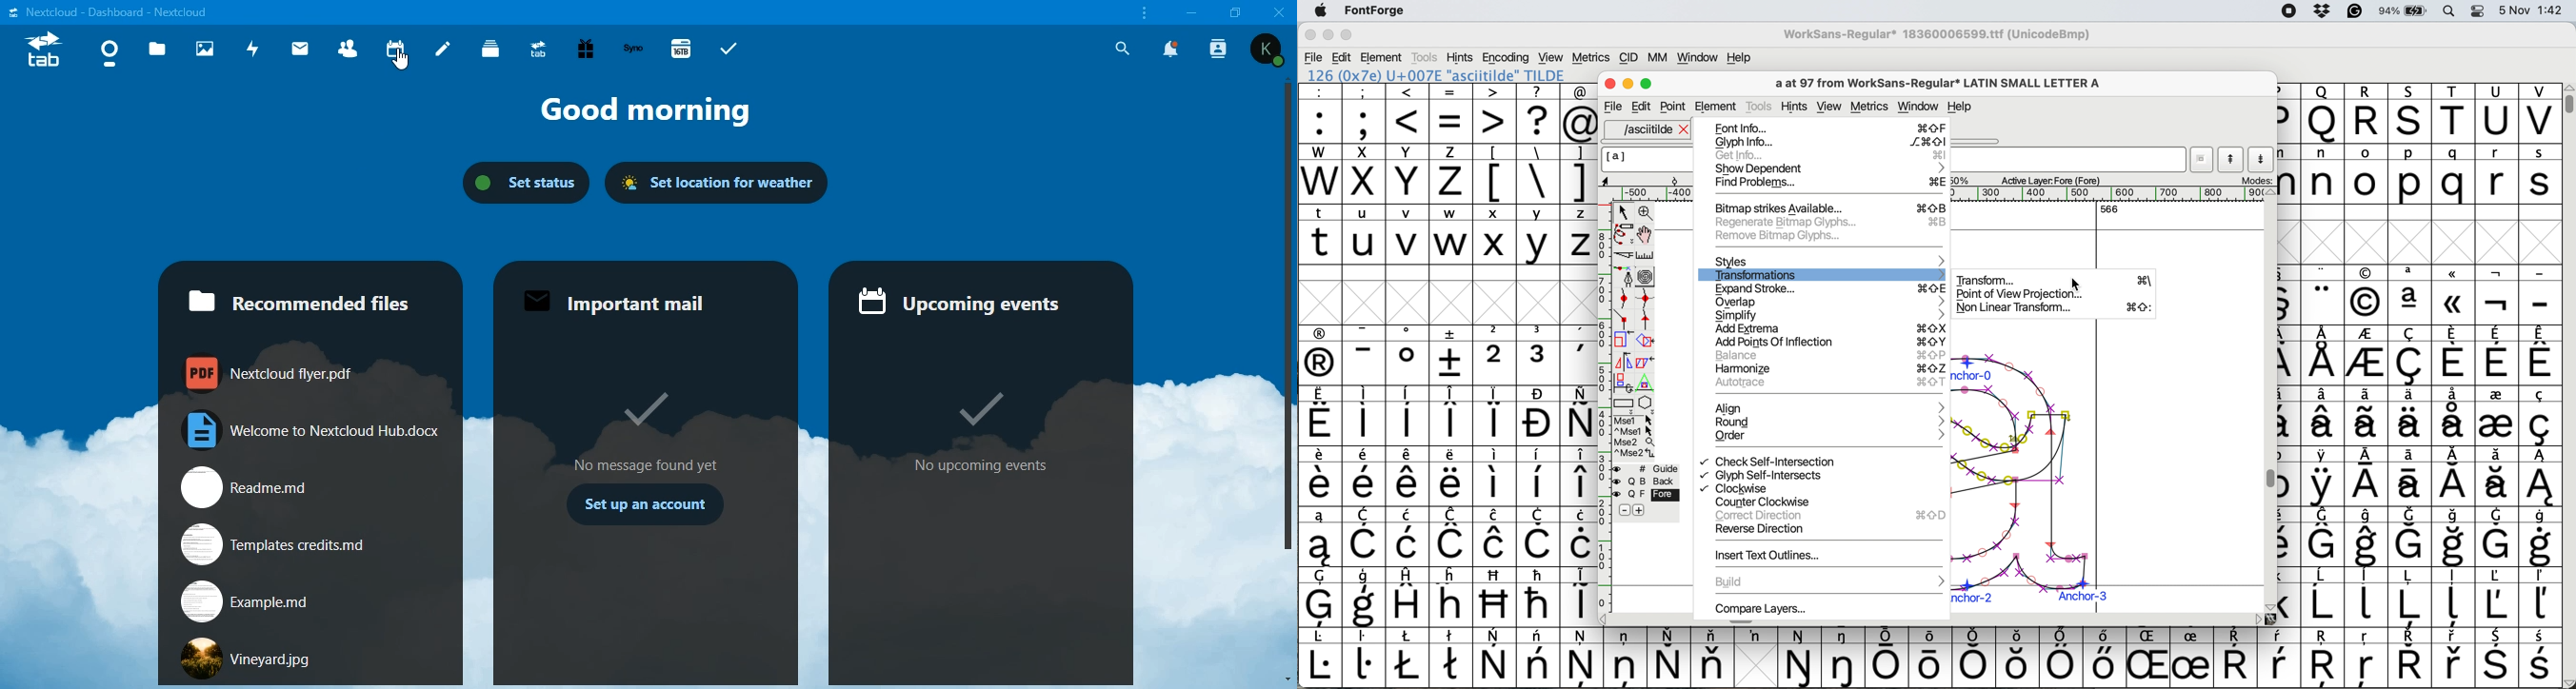 This screenshot has width=2576, height=700. I want to click on active layer, so click(2049, 180).